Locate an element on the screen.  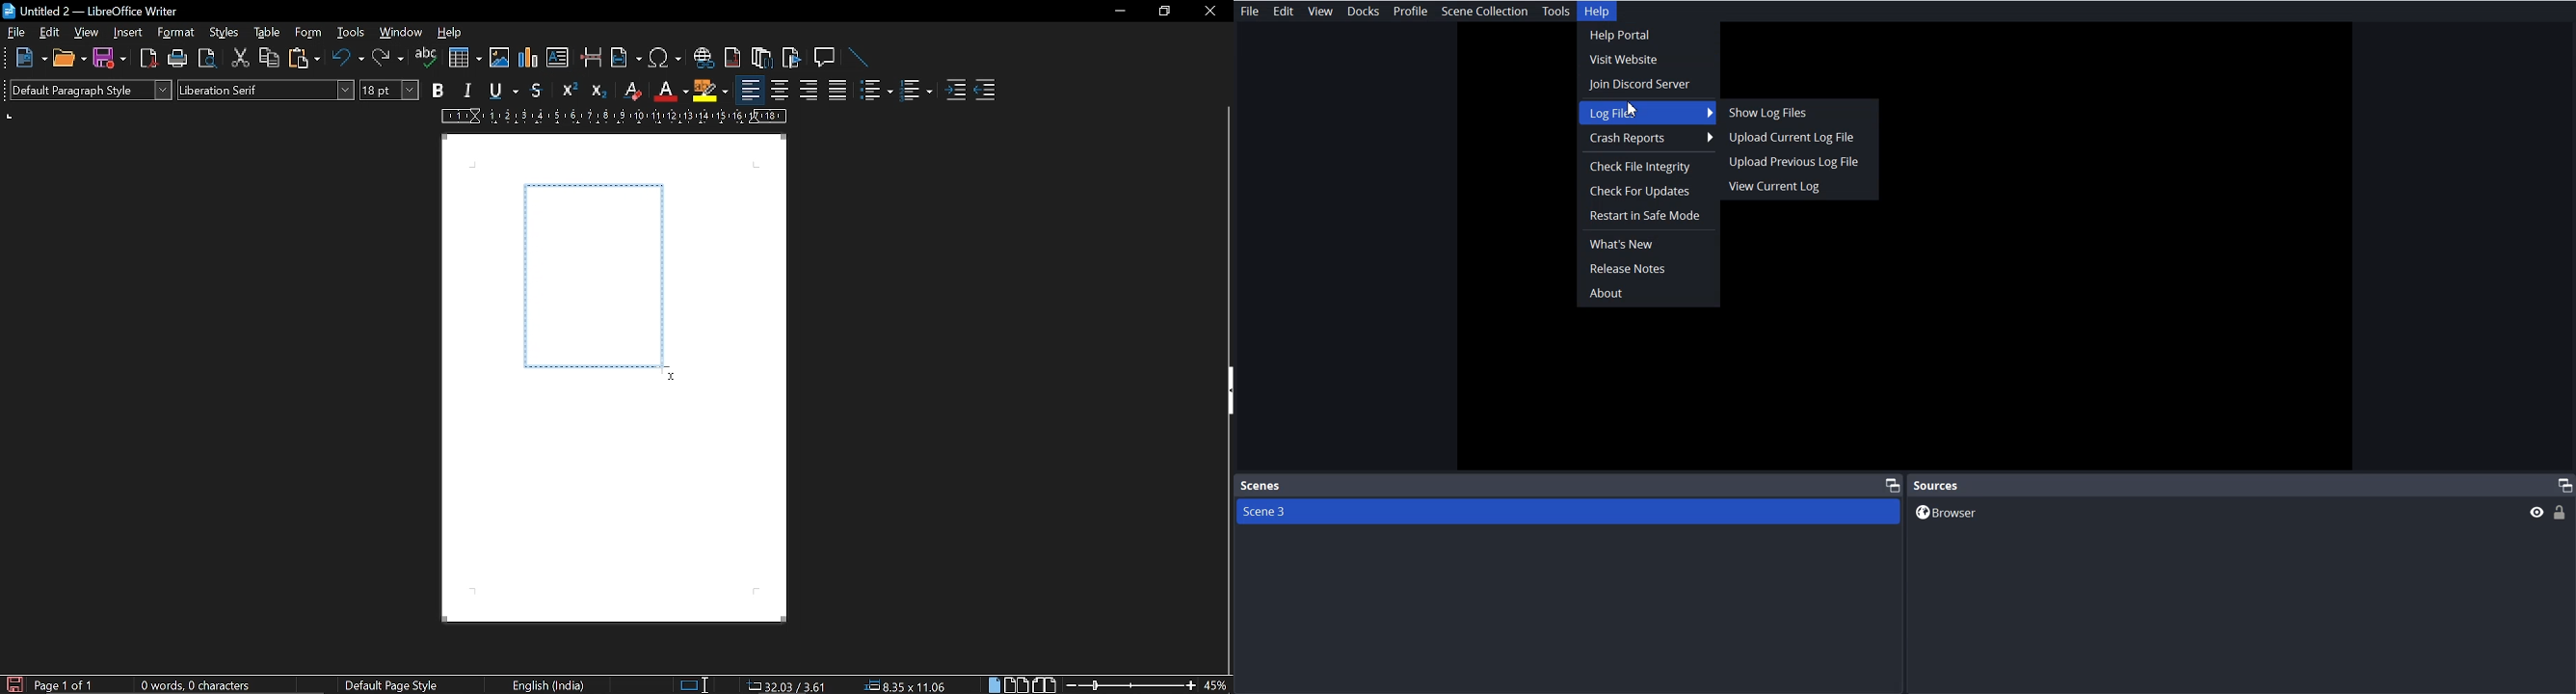
cursor is located at coordinates (1634, 111).